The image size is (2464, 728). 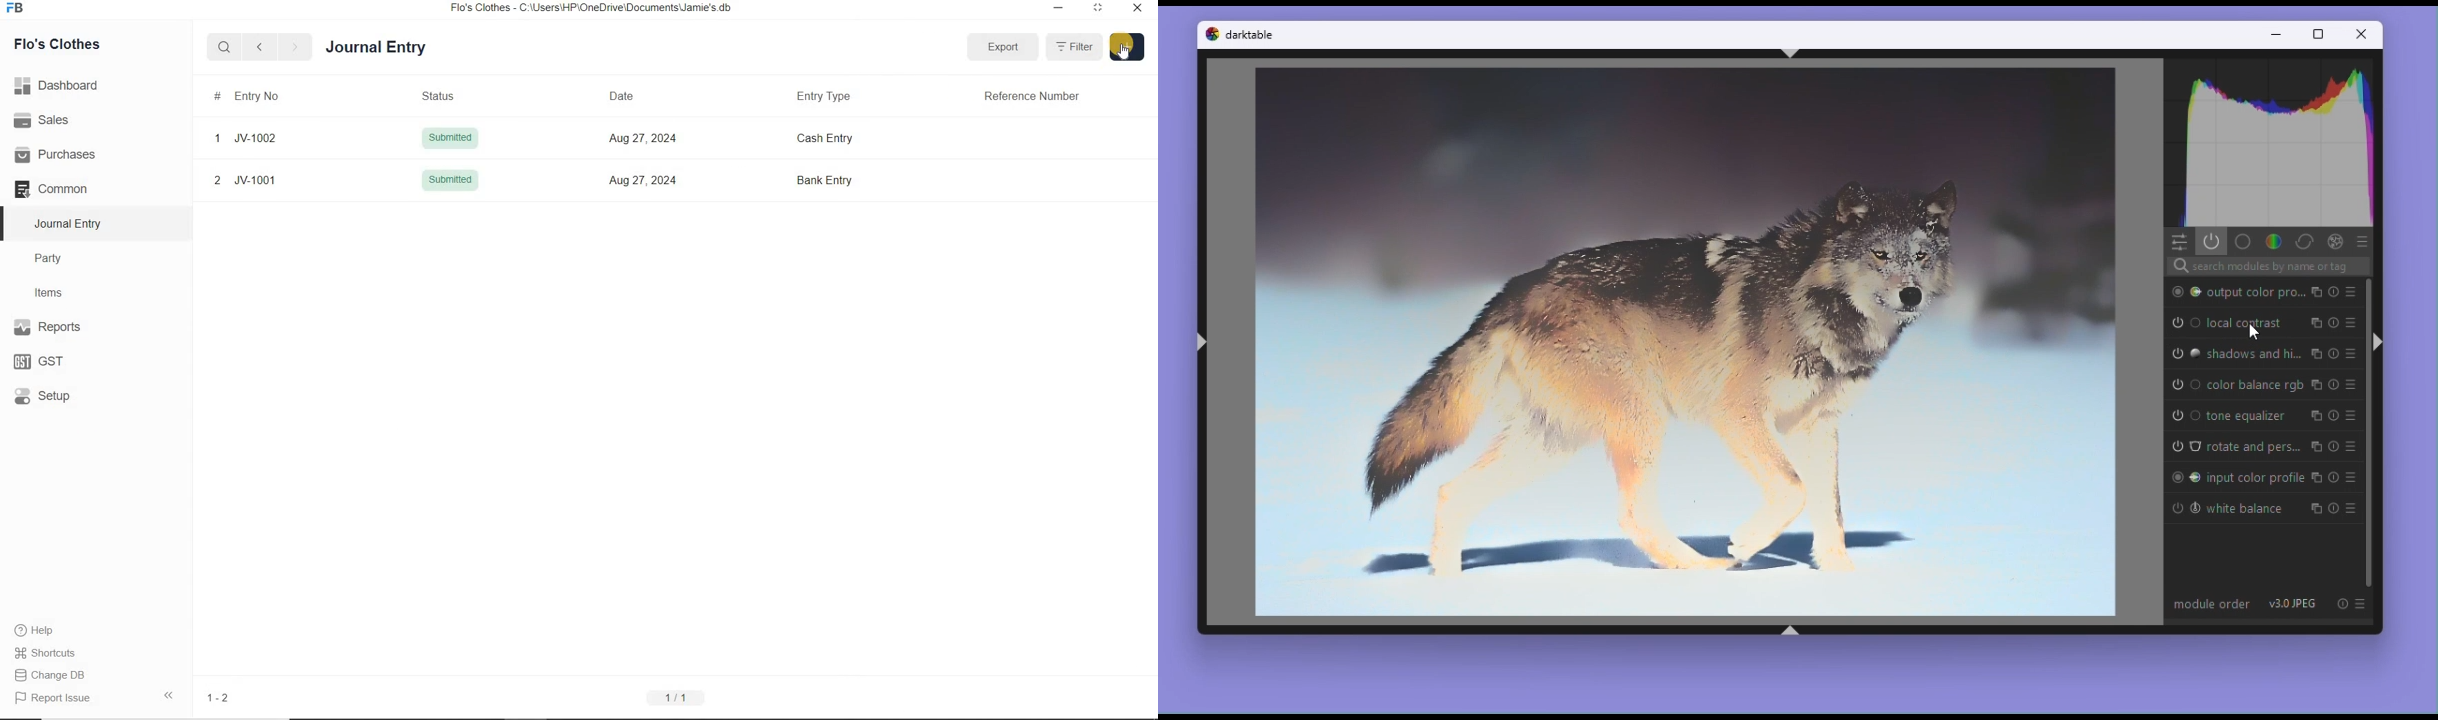 What do you see at coordinates (2315, 511) in the screenshot?
I see `multiple instance actions` at bounding box center [2315, 511].